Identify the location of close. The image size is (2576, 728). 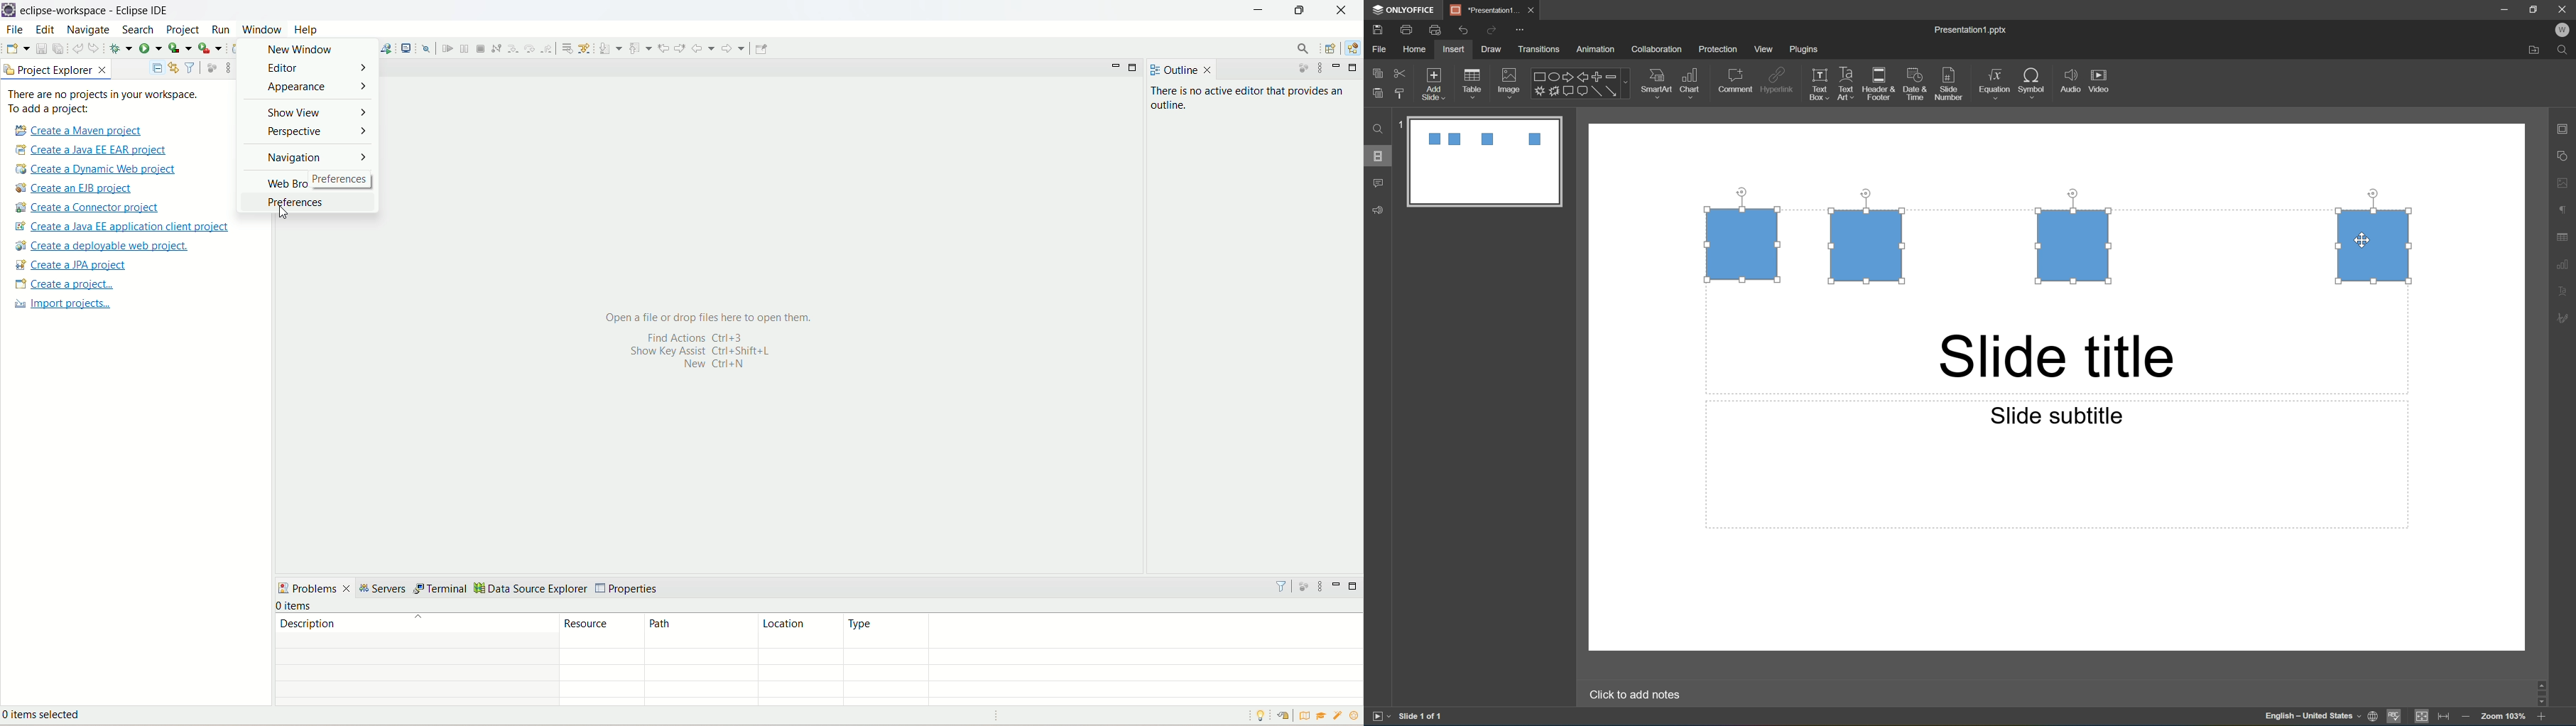
(1341, 10).